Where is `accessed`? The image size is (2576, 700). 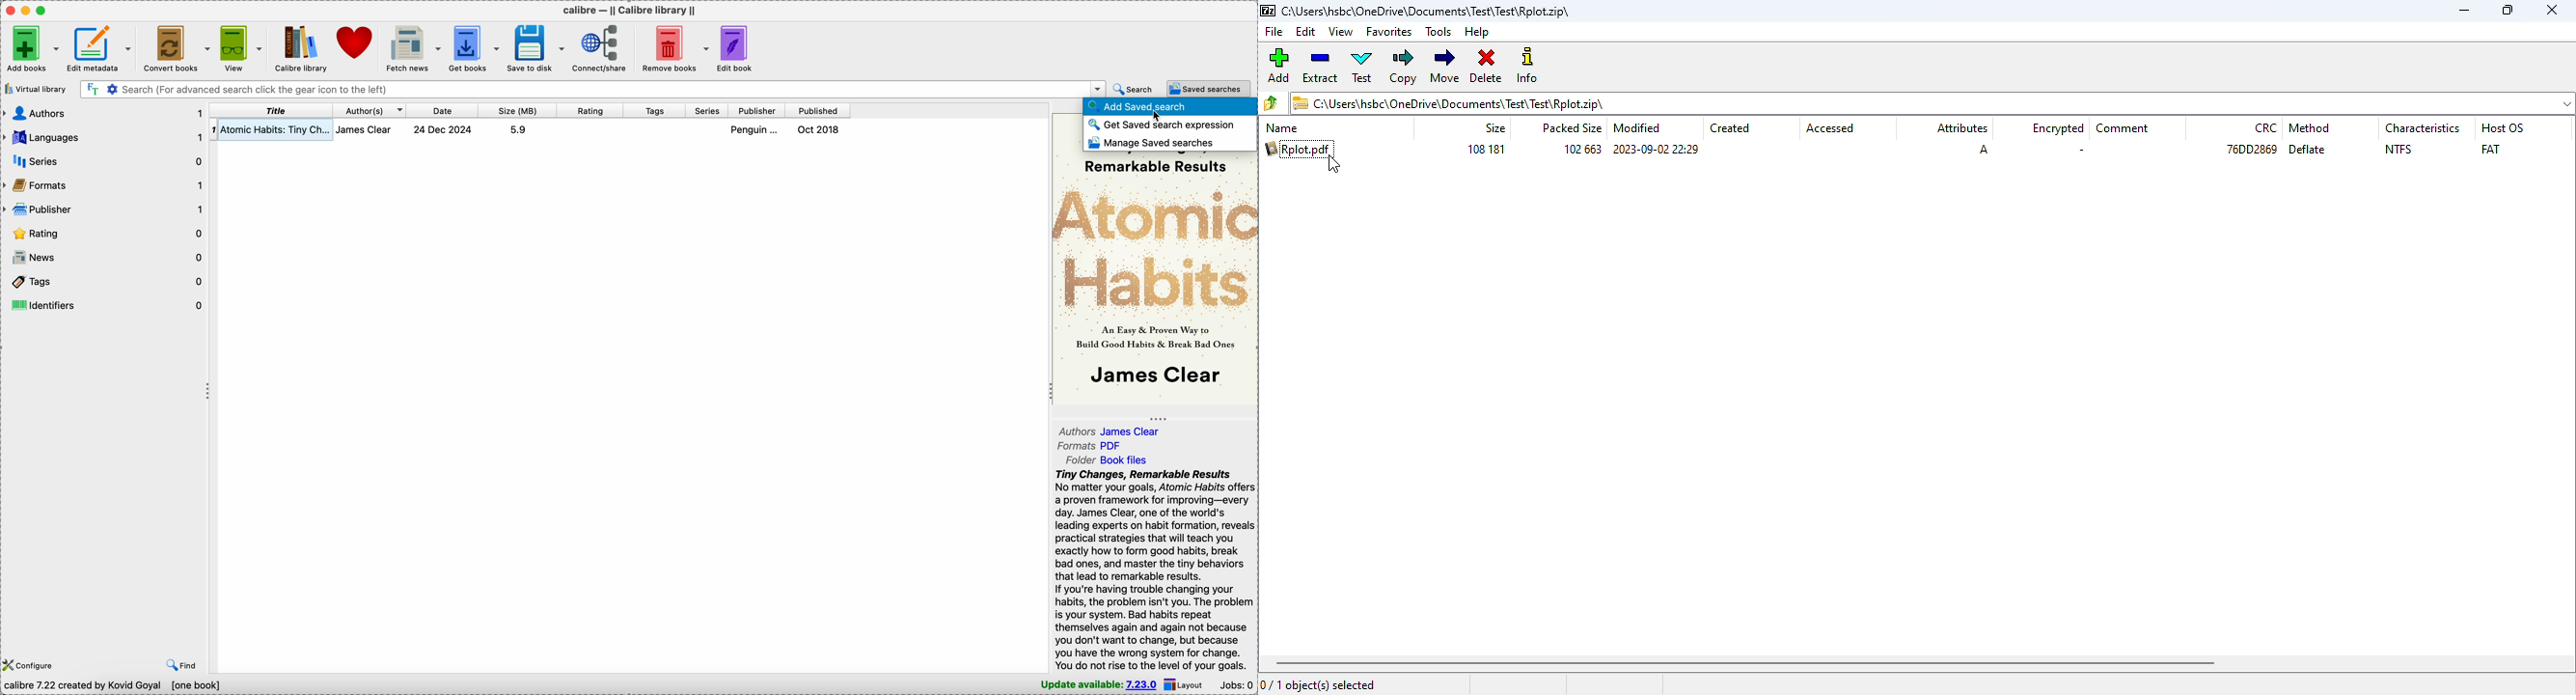 accessed is located at coordinates (1830, 128).